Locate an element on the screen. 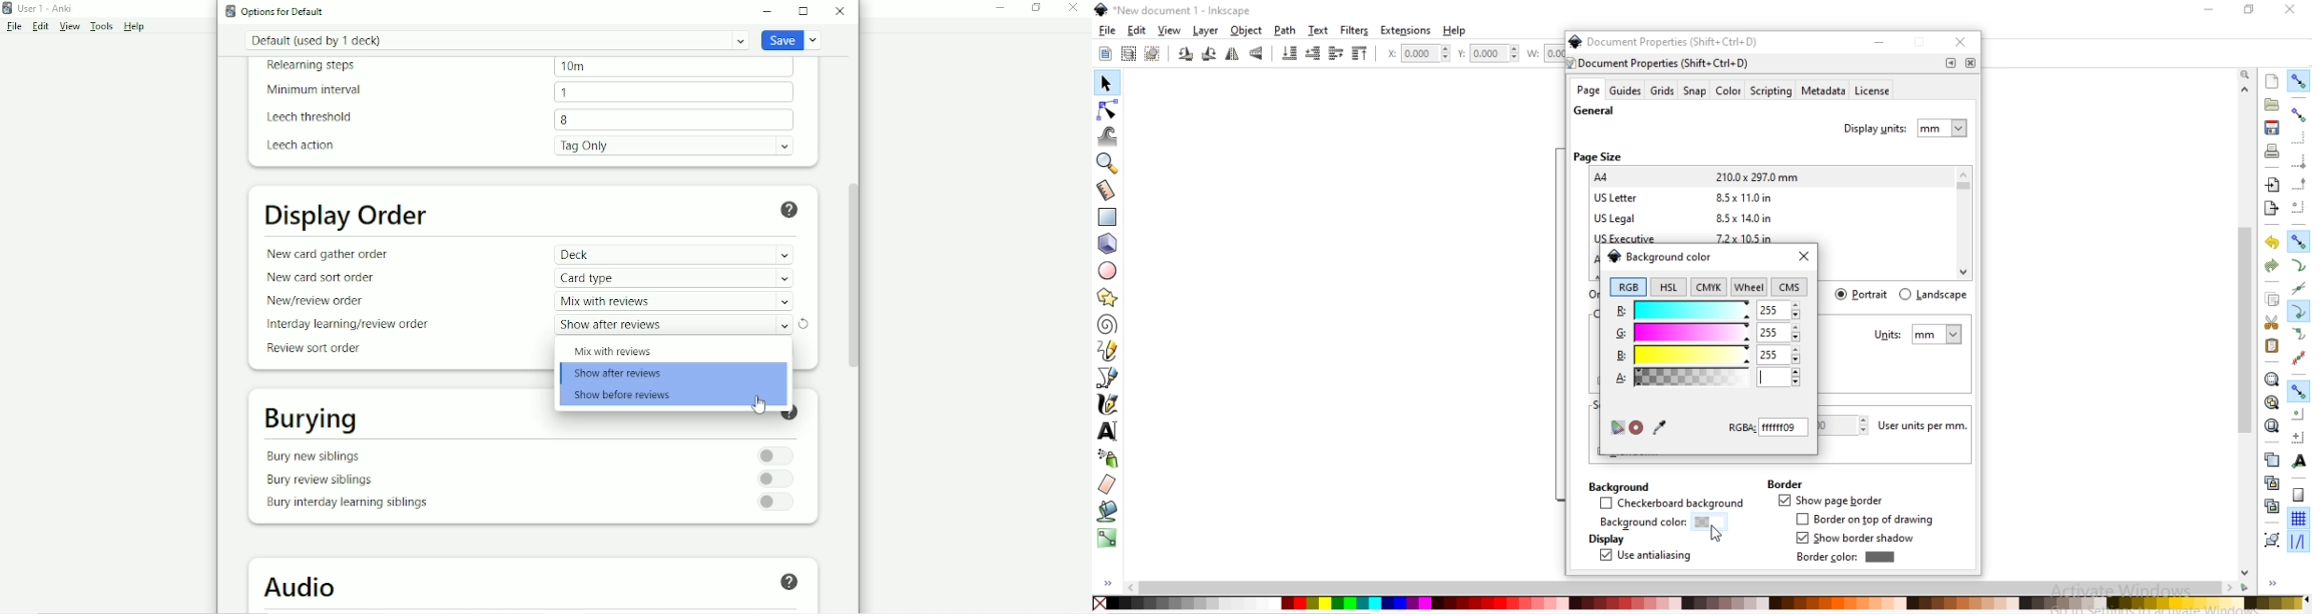 This screenshot has width=2324, height=616. Toggle for bury new siblings is located at coordinates (776, 456).